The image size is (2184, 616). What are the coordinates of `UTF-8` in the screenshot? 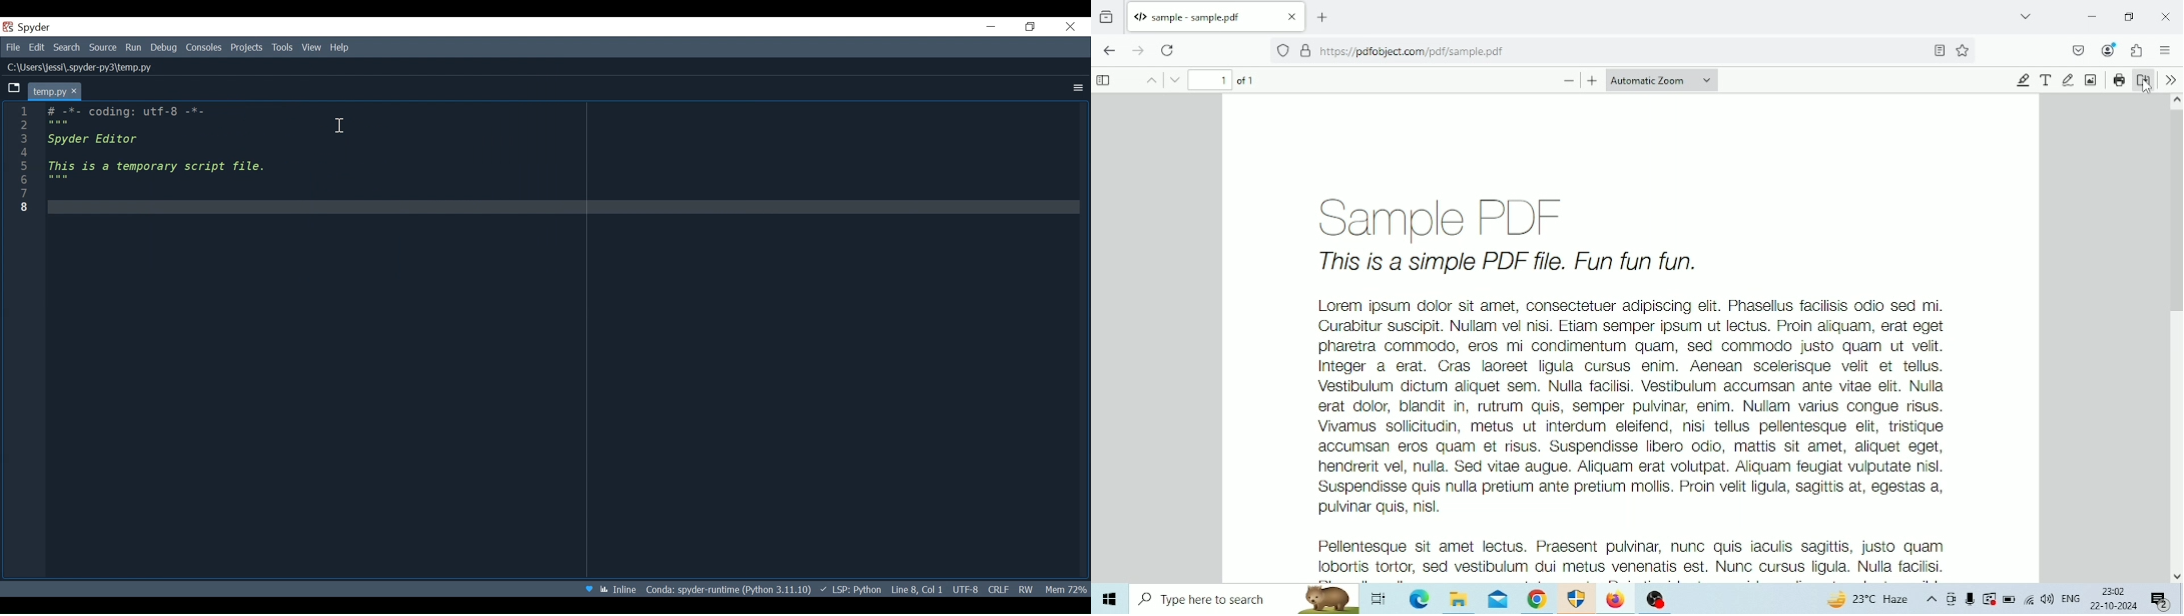 It's located at (966, 590).